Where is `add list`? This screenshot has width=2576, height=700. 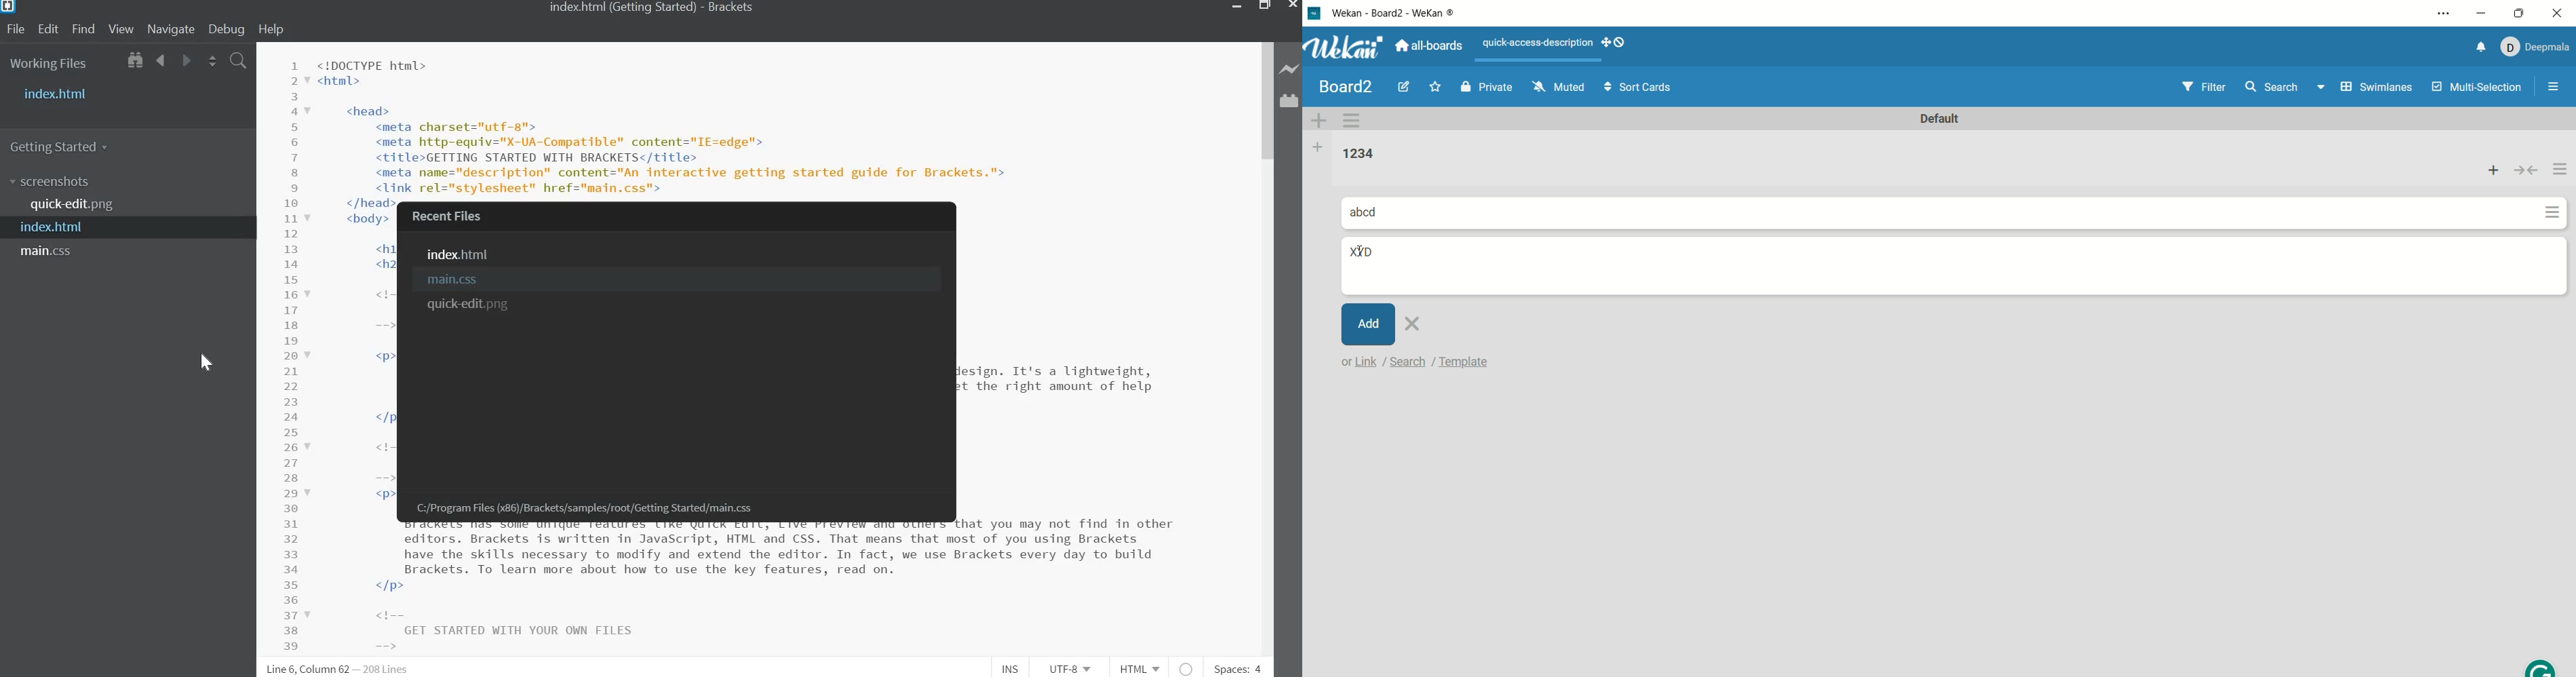
add list is located at coordinates (1316, 147).